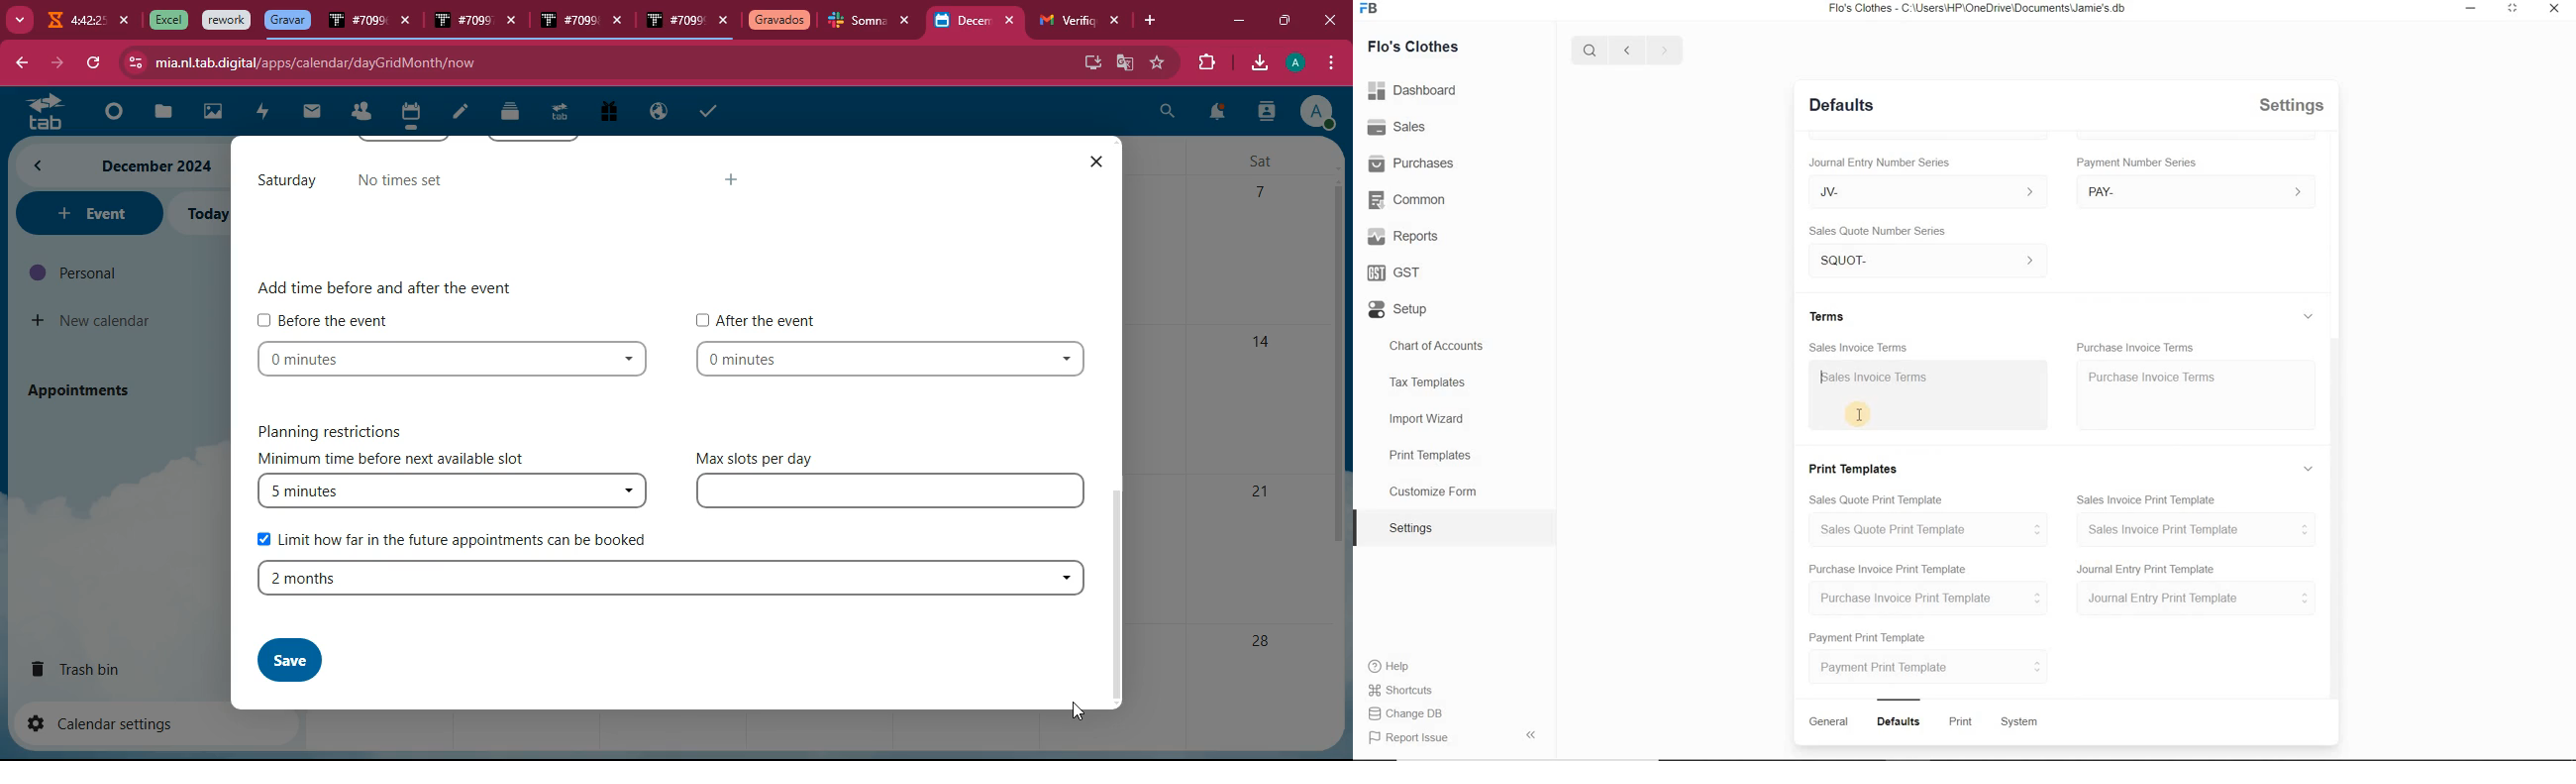 Image resolution: width=2576 pixels, height=784 pixels. I want to click on Maximize, so click(2516, 9).